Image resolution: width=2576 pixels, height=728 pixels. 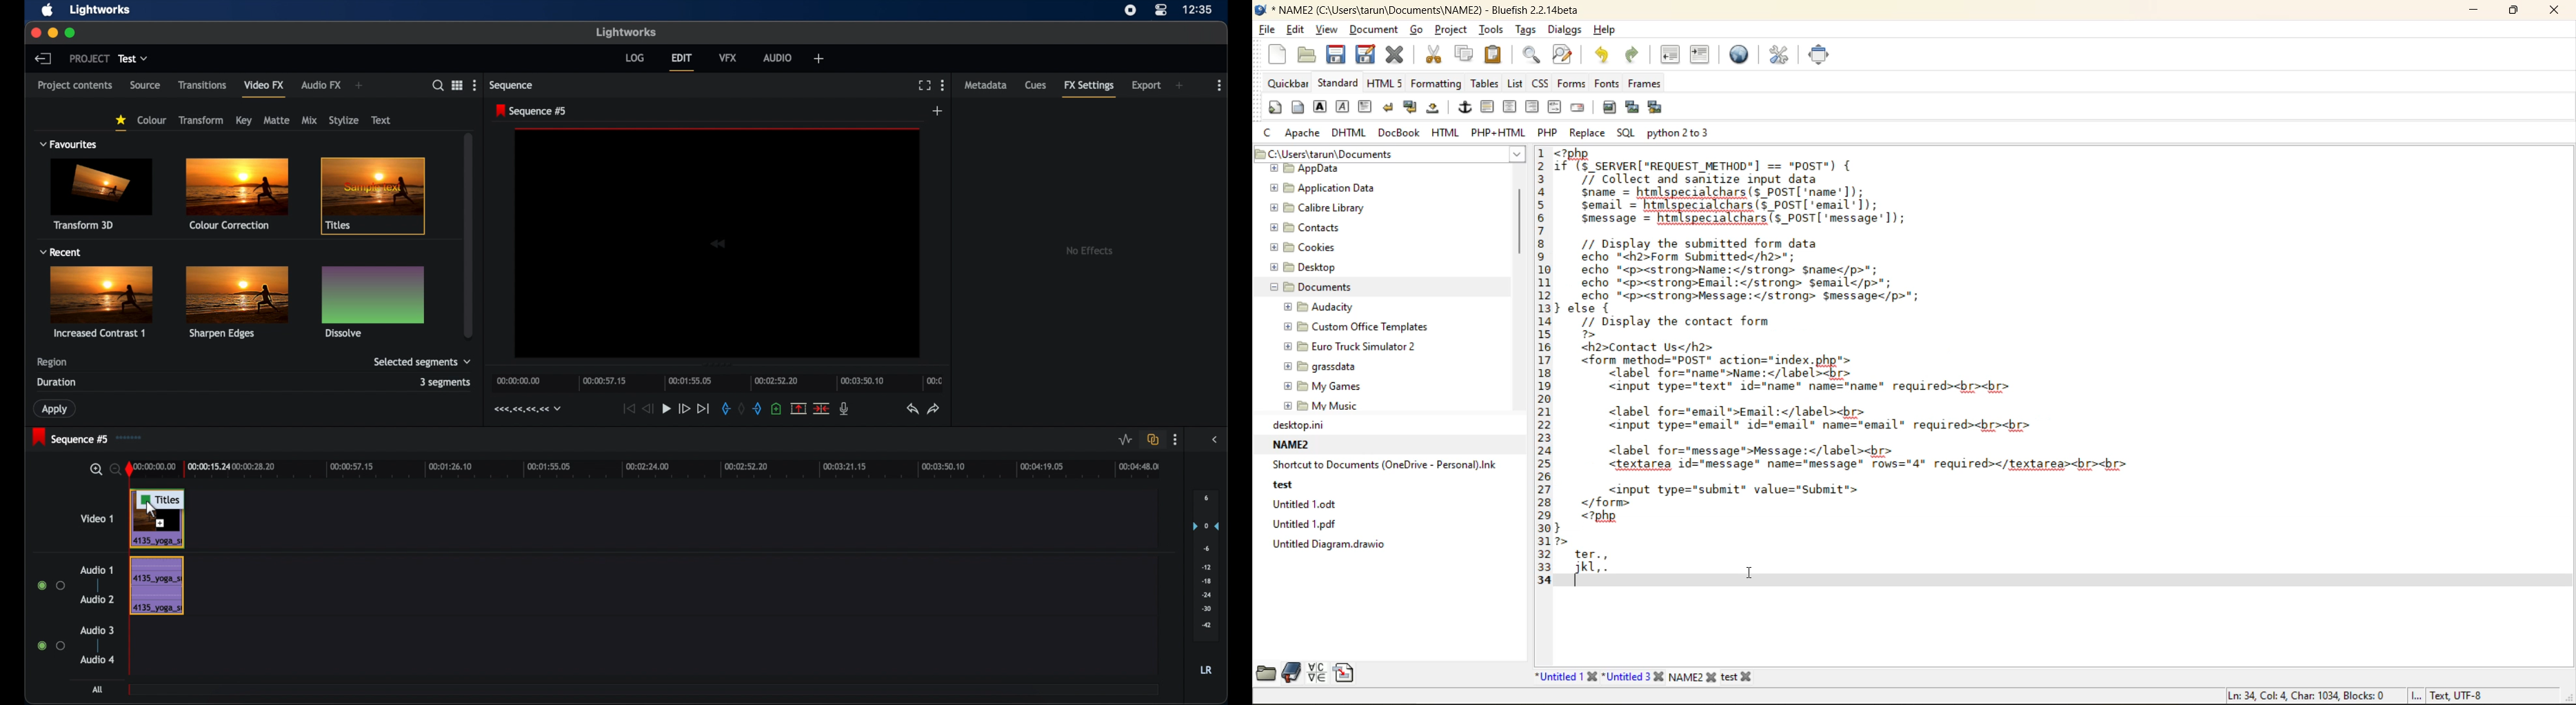 What do you see at coordinates (1307, 288) in the screenshot?
I see `Documents` at bounding box center [1307, 288].